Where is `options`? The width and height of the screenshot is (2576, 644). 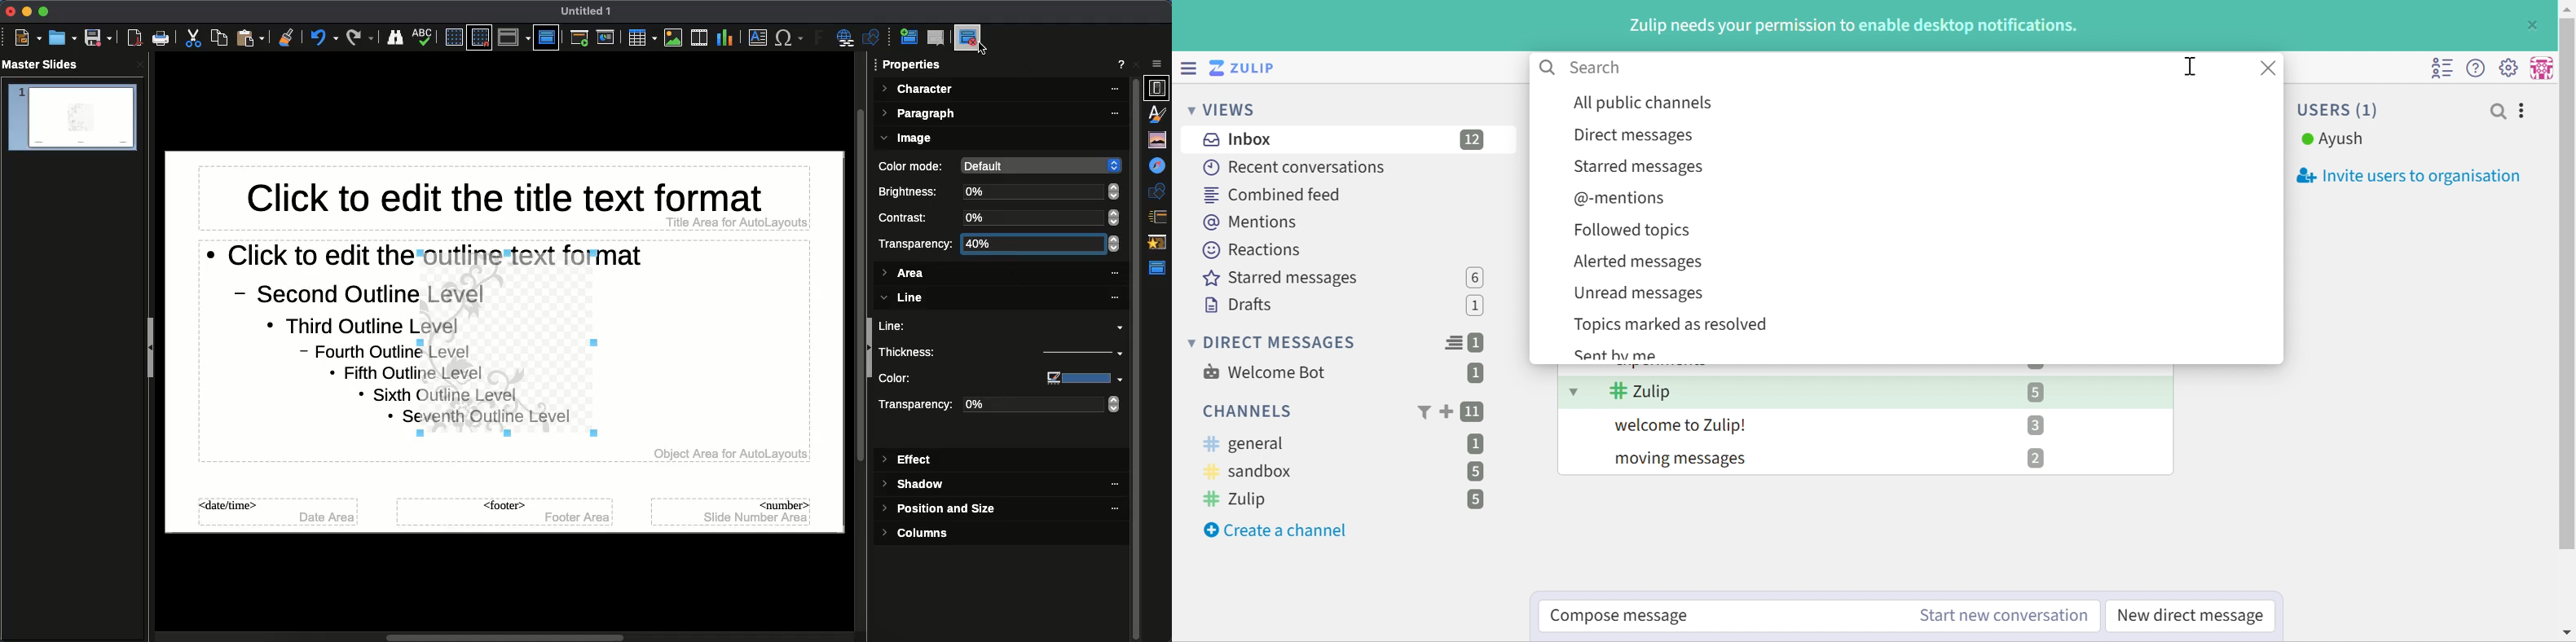 options is located at coordinates (1158, 64).